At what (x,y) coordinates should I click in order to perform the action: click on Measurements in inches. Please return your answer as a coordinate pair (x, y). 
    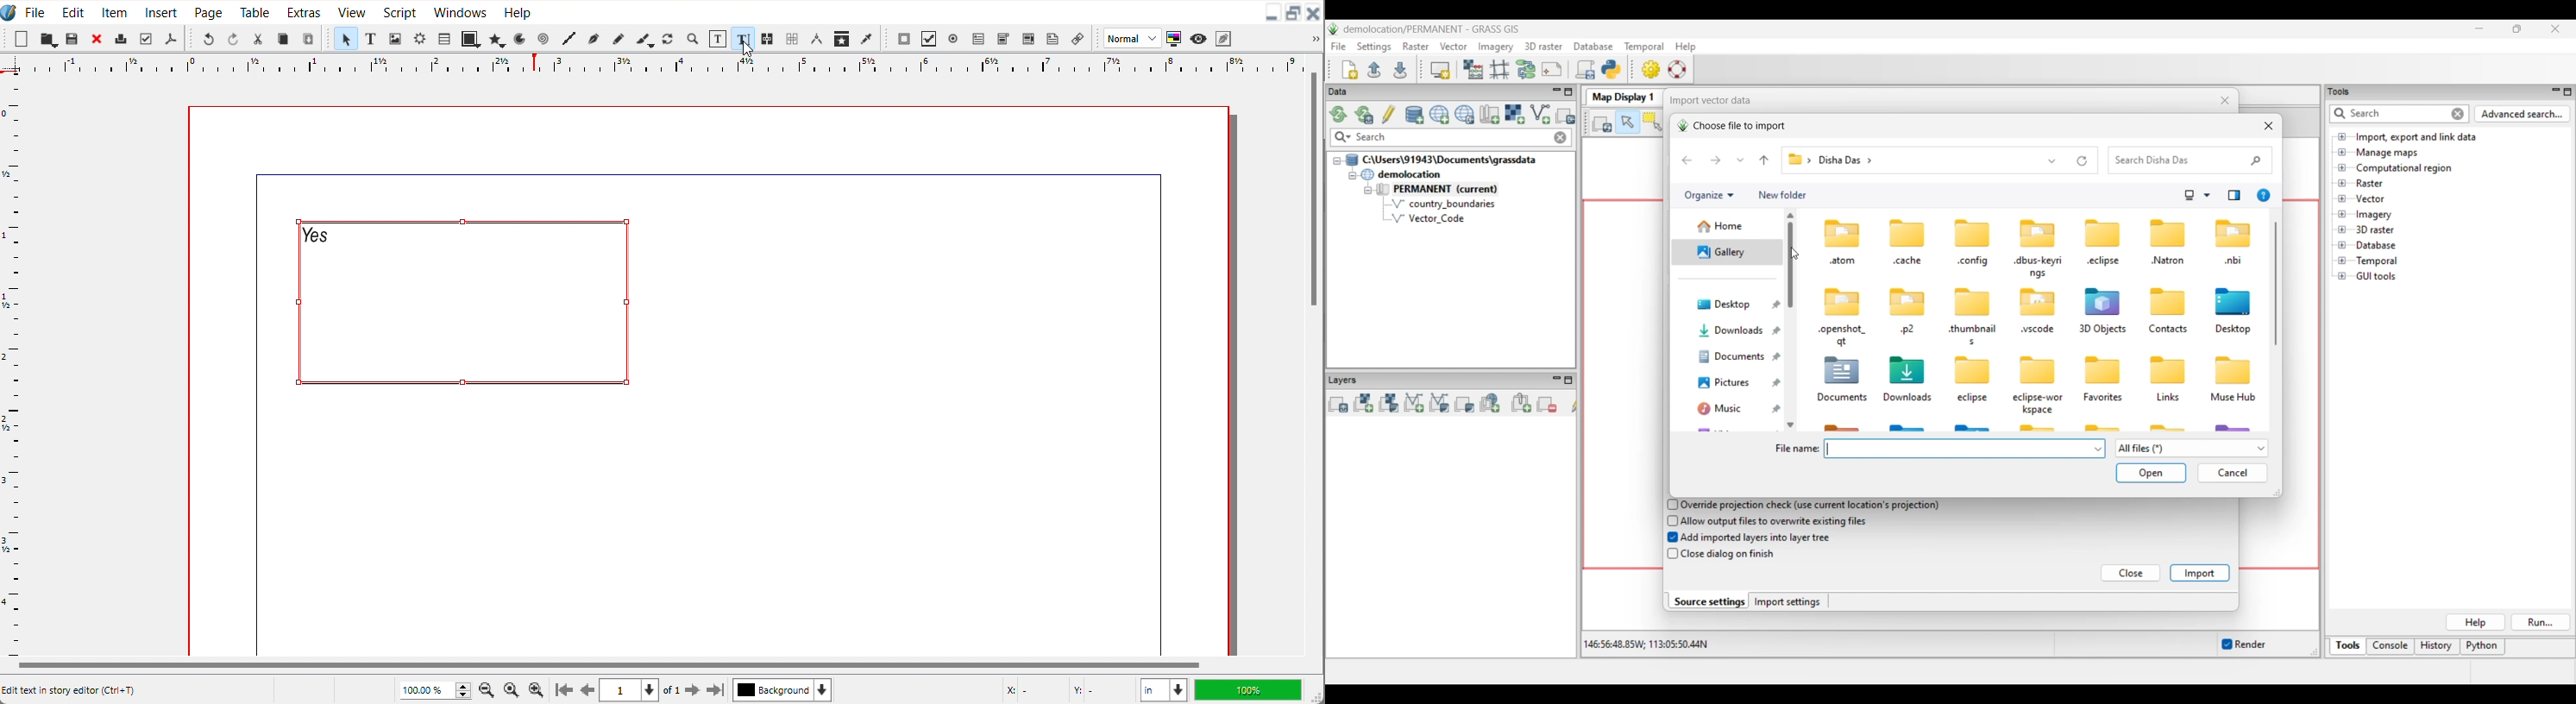
    Looking at the image, I should click on (1164, 690).